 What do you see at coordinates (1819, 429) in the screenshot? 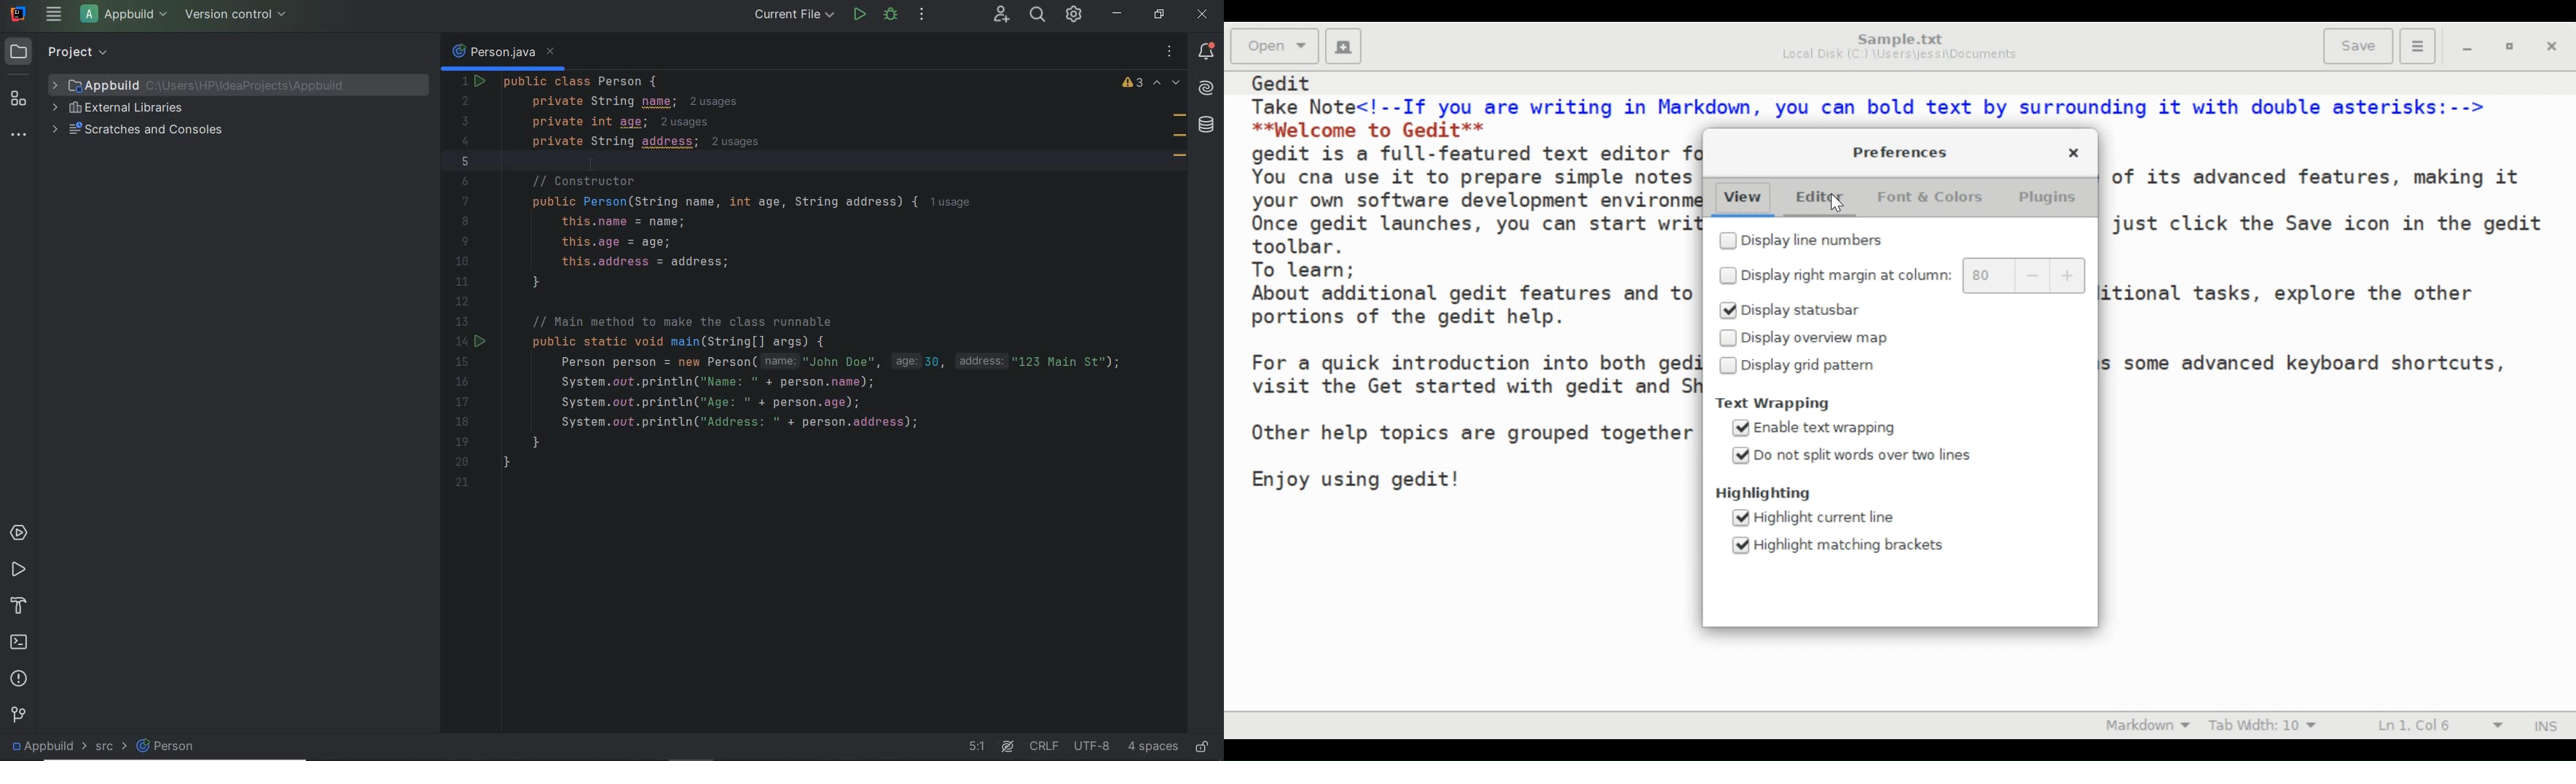
I see `(un)select Enable text wrapping` at bounding box center [1819, 429].